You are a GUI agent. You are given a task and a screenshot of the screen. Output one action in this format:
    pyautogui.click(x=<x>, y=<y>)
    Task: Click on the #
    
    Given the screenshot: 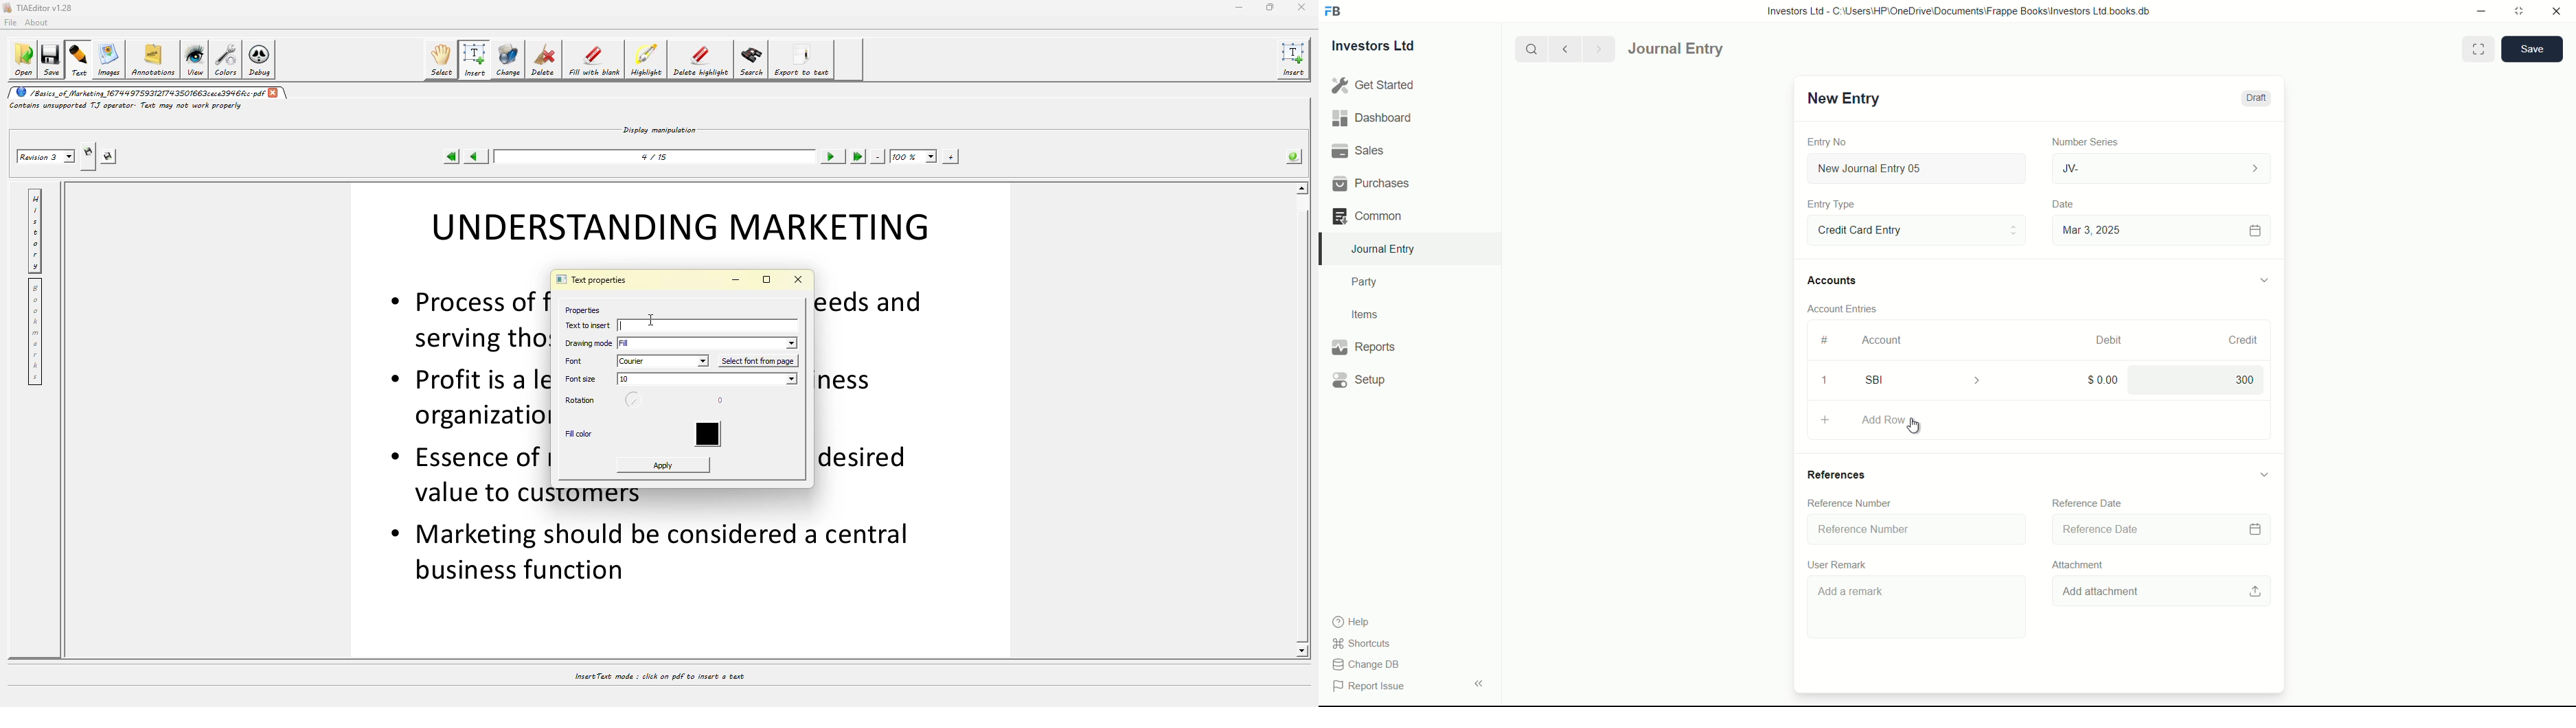 What is the action you would take?
    pyautogui.click(x=1825, y=340)
    